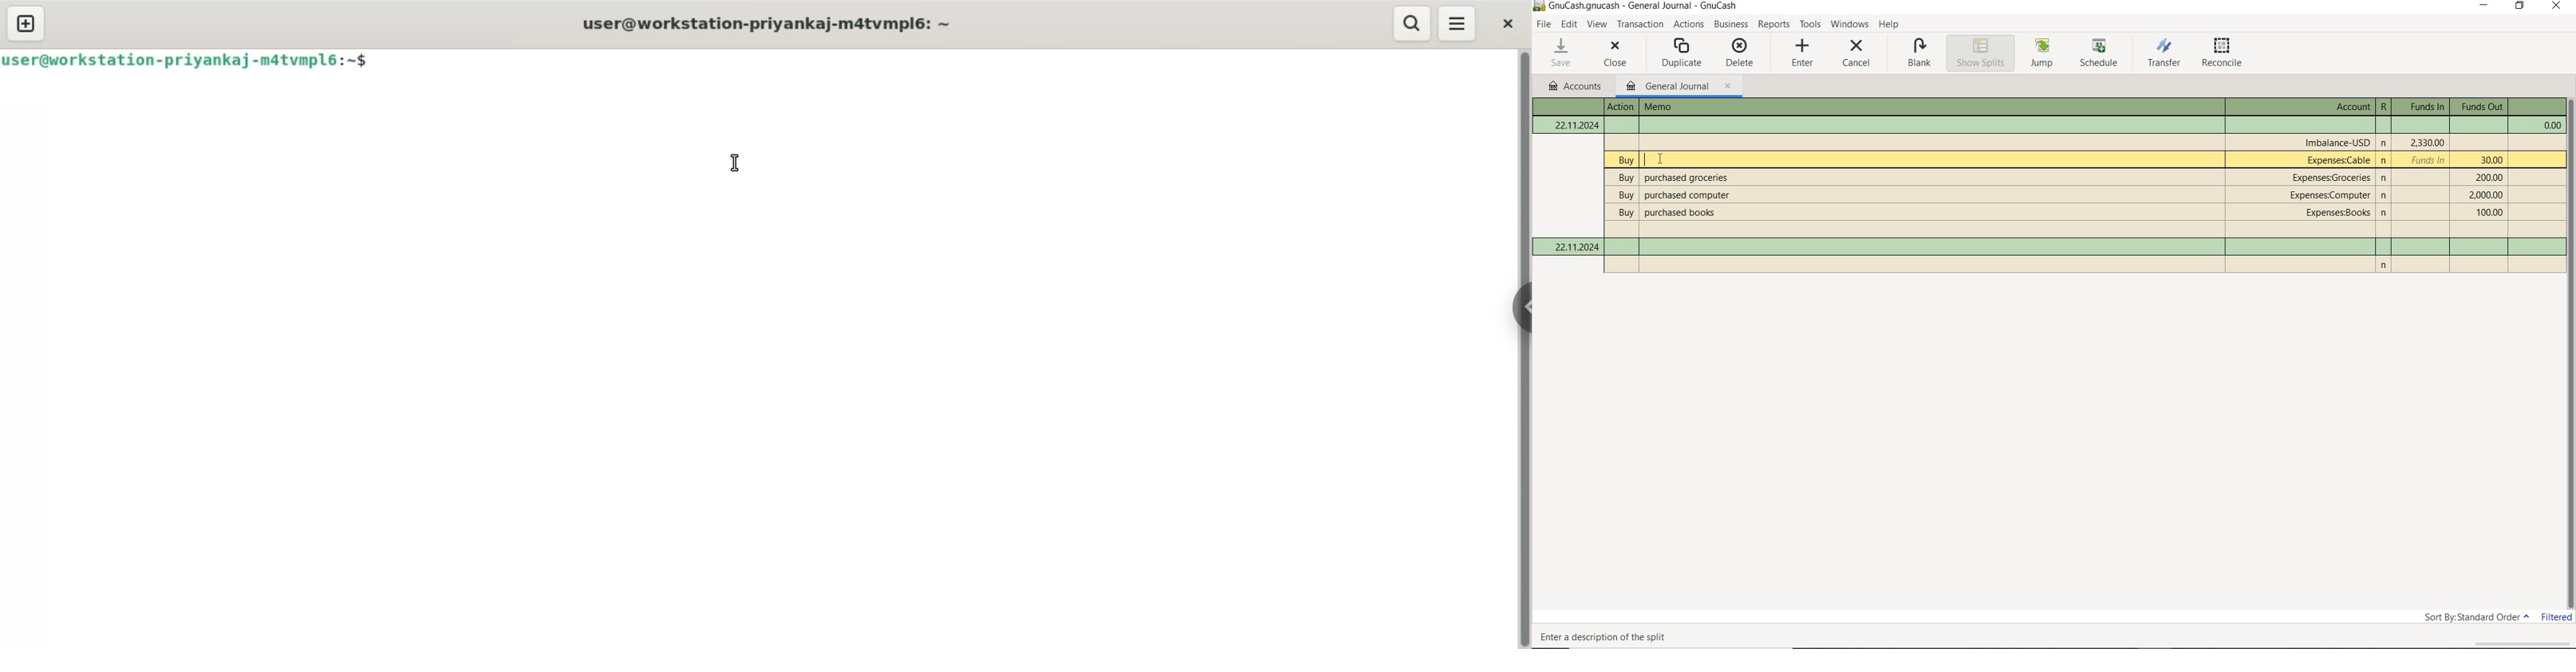 The width and height of the screenshot is (2576, 672). I want to click on WINDOWS, so click(1850, 24).